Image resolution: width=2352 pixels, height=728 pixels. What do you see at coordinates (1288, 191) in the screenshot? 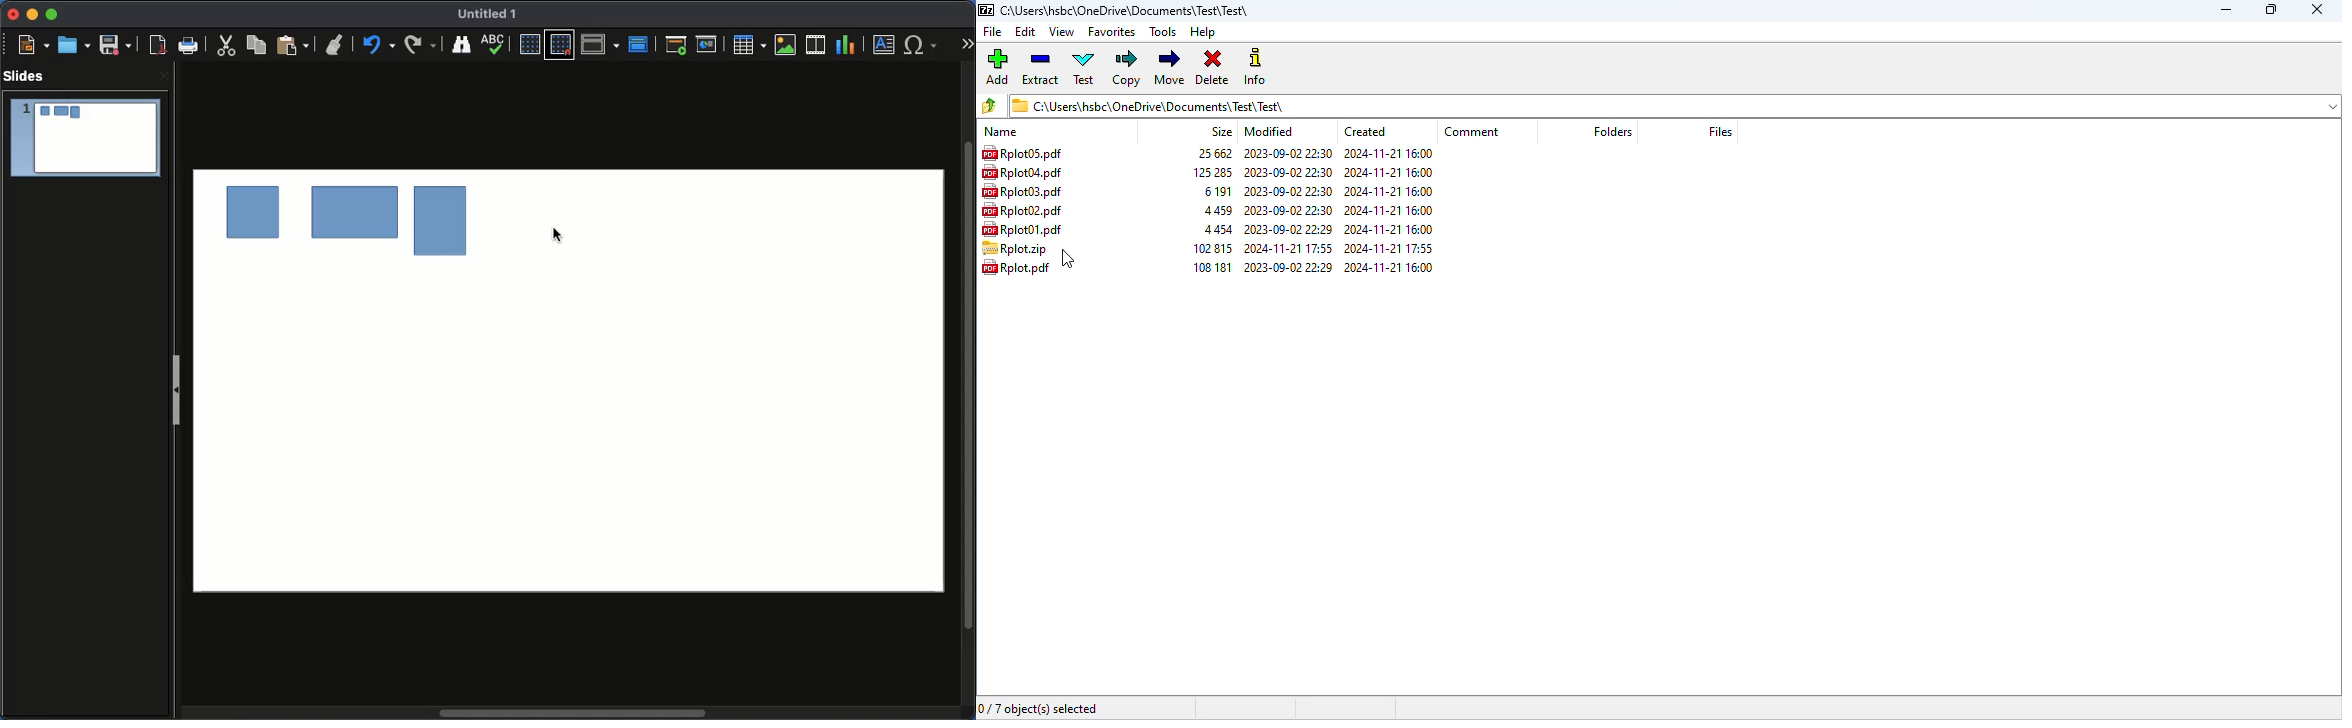
I see `2023-09-02 22:30` at bounding box center [1288, 191].